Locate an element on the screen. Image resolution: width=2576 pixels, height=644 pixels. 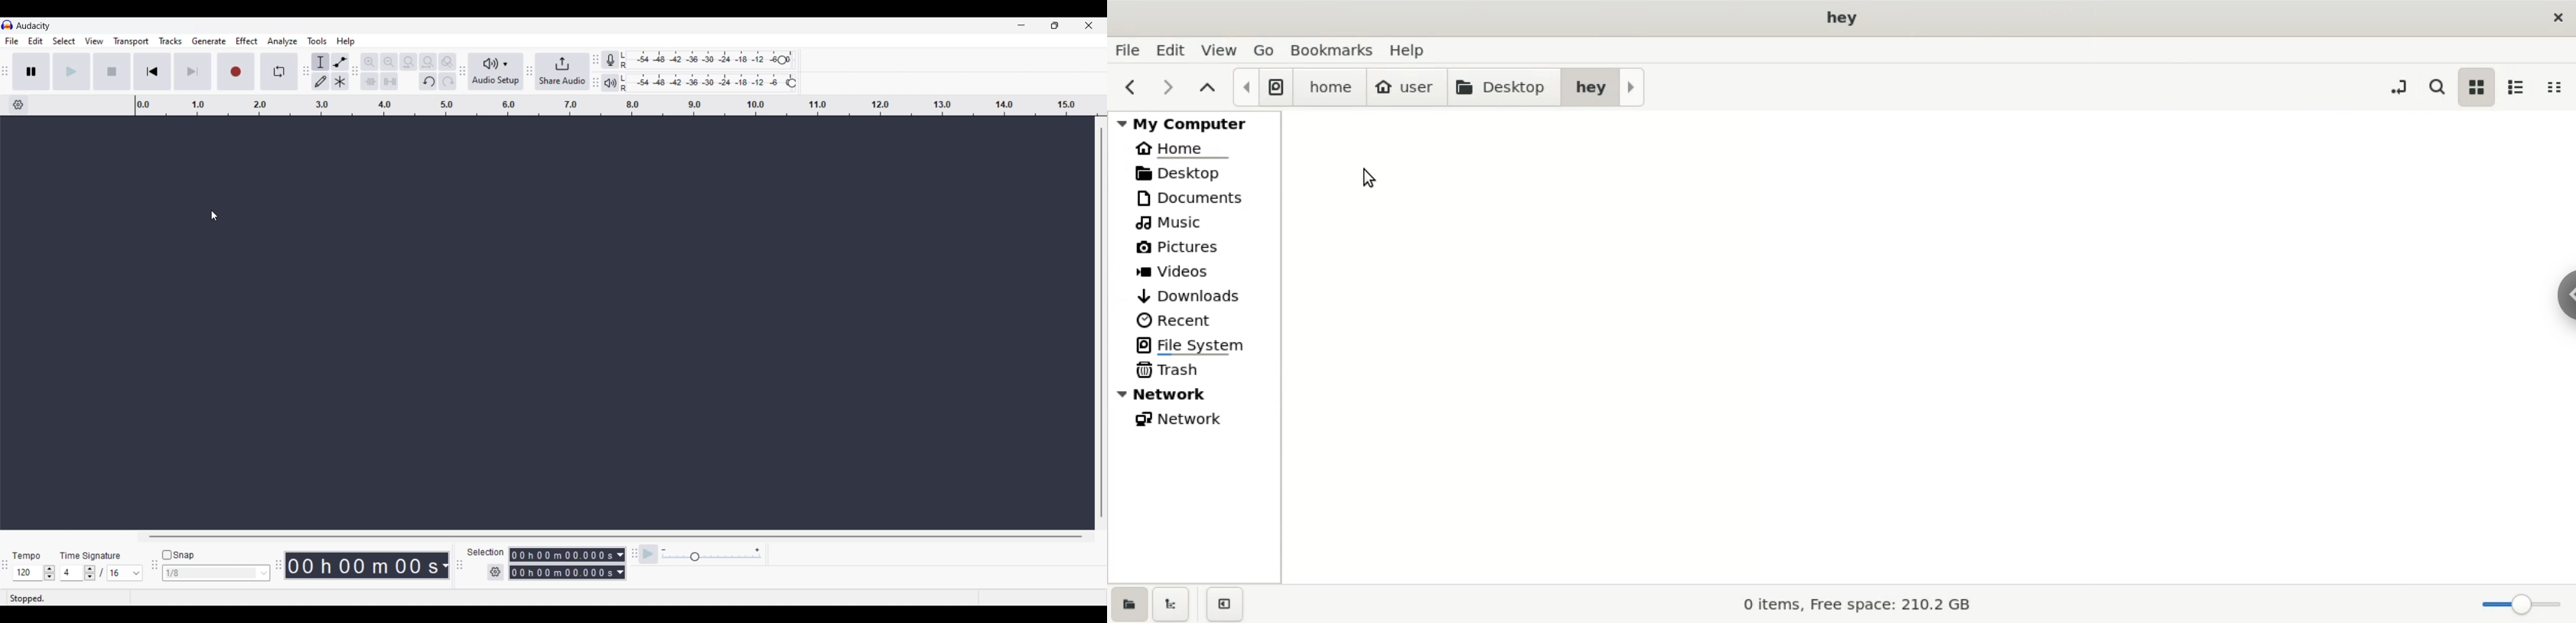
desktop is located at coordinates (1195, 172).